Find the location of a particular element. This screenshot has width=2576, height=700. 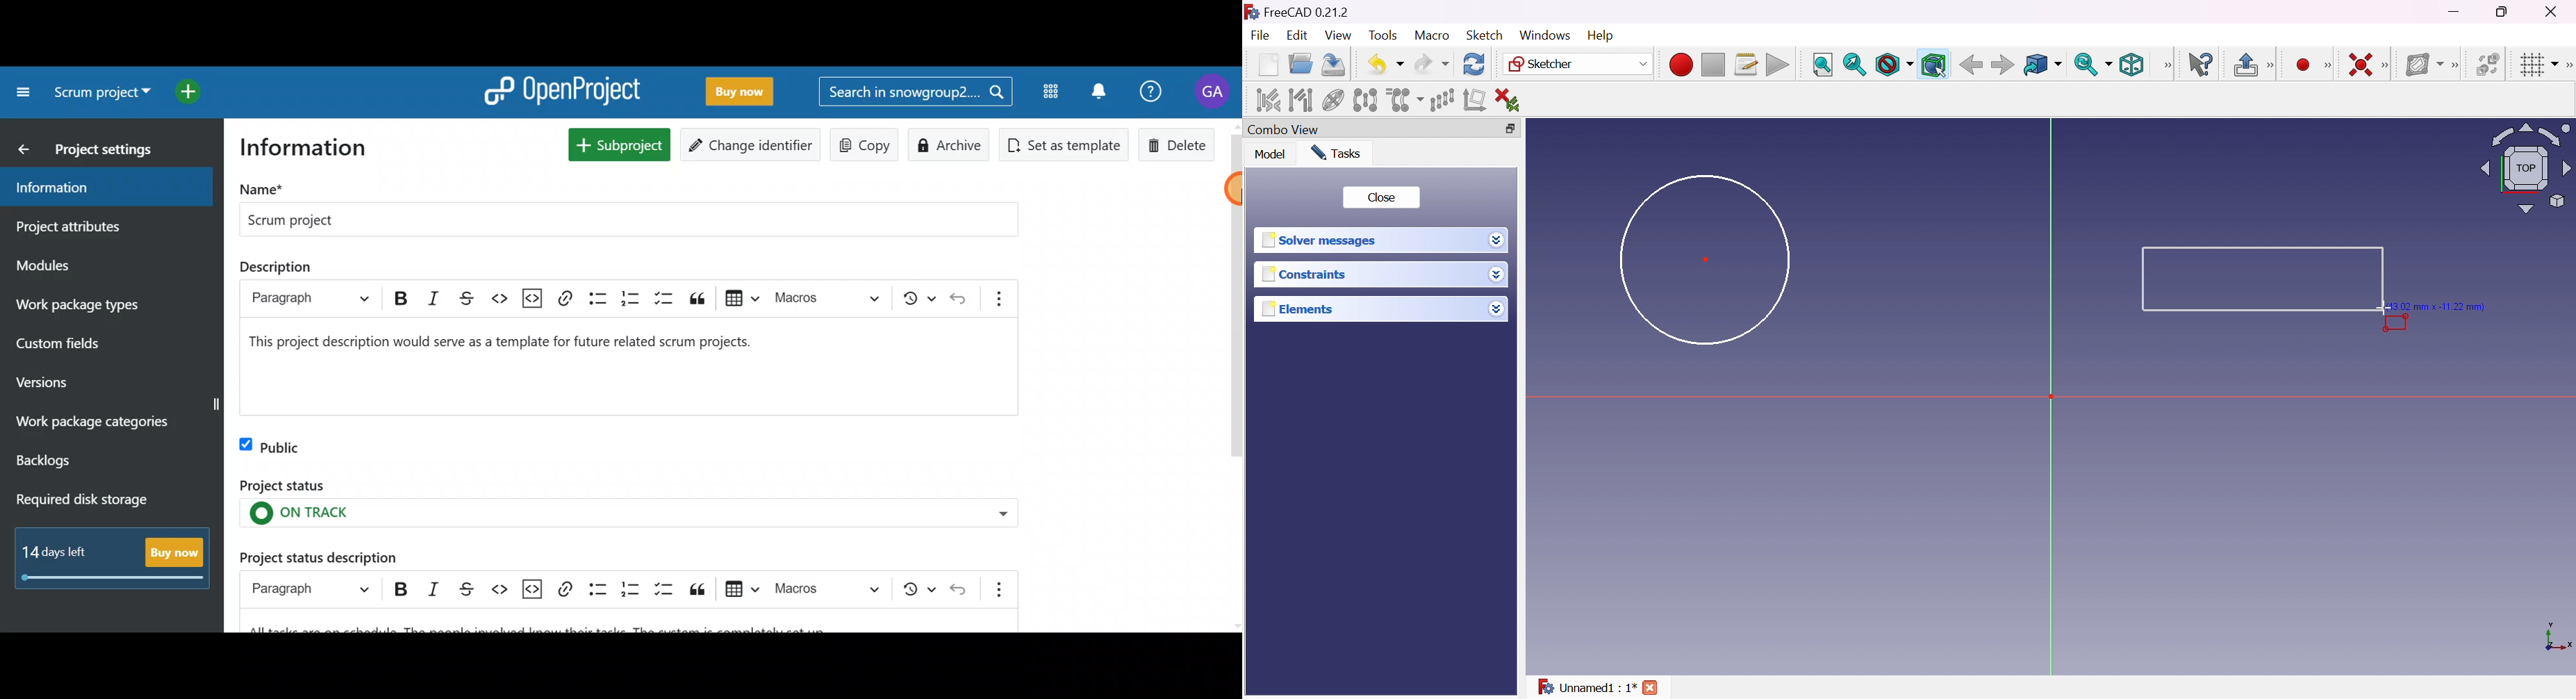

close is located at coordinates (1653, 687).